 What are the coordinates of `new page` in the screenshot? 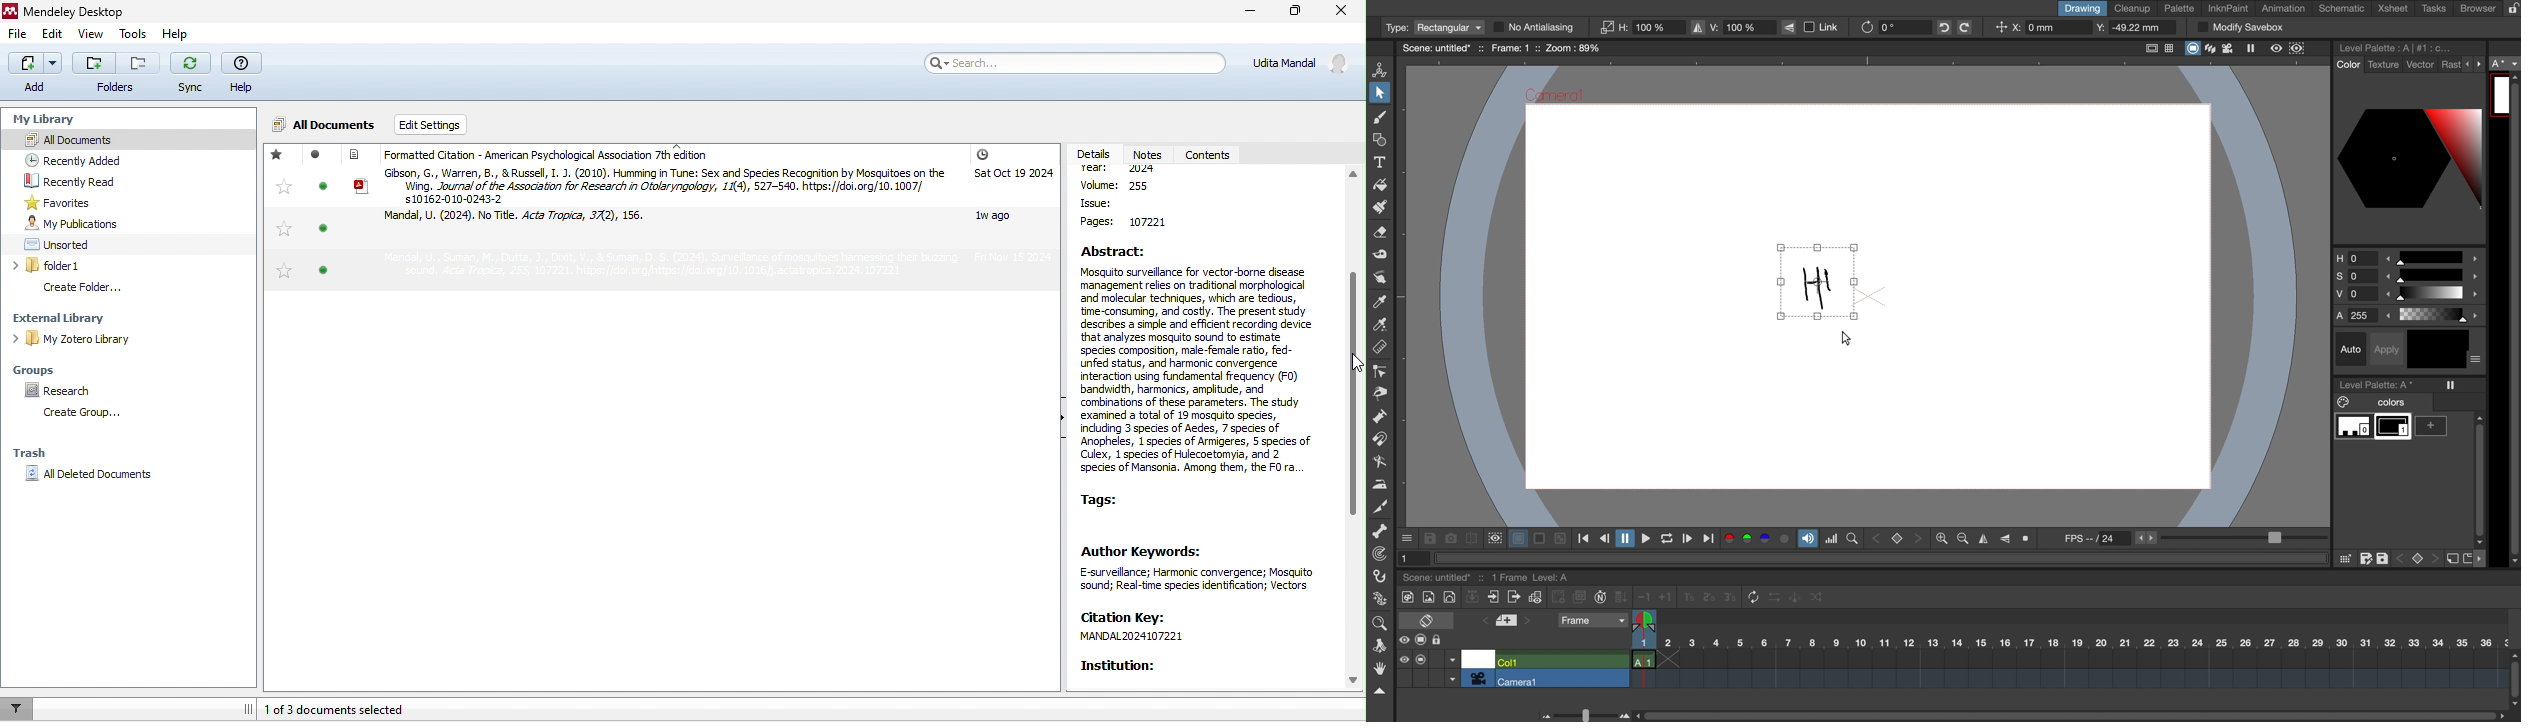 It's located at (2467, 558).